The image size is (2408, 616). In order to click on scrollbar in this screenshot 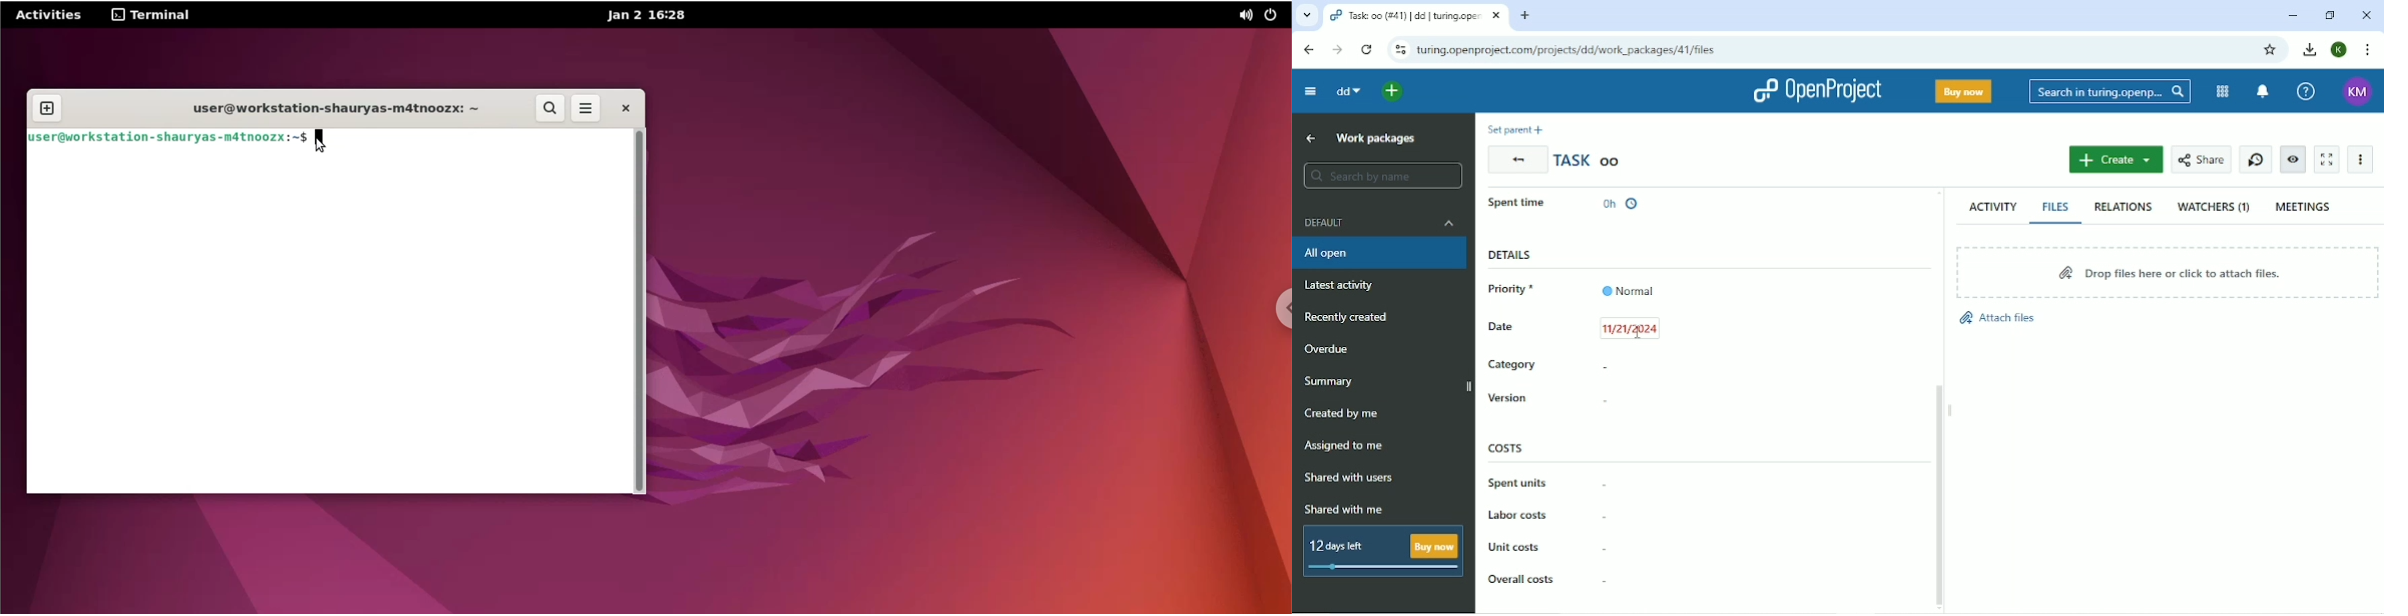, I will do `click(640, 312)`.